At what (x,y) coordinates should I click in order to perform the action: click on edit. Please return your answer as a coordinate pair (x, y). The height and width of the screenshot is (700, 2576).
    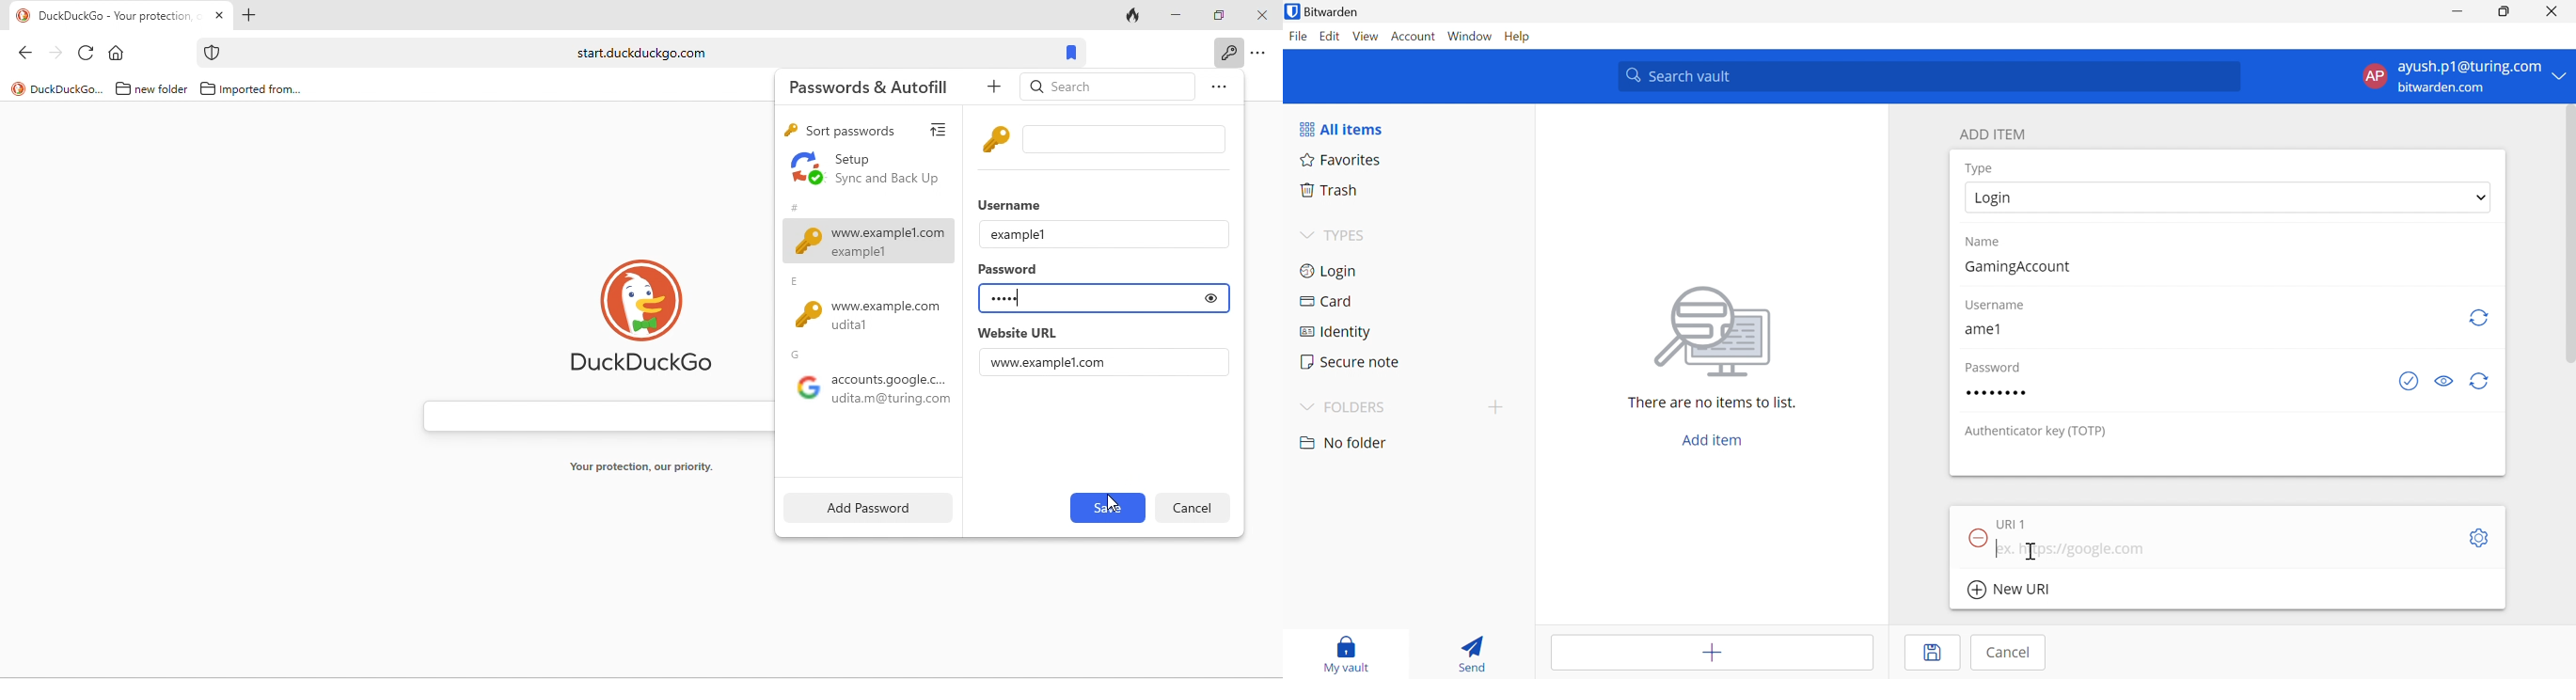
    Looking at the image, I should click on (1106, 508).